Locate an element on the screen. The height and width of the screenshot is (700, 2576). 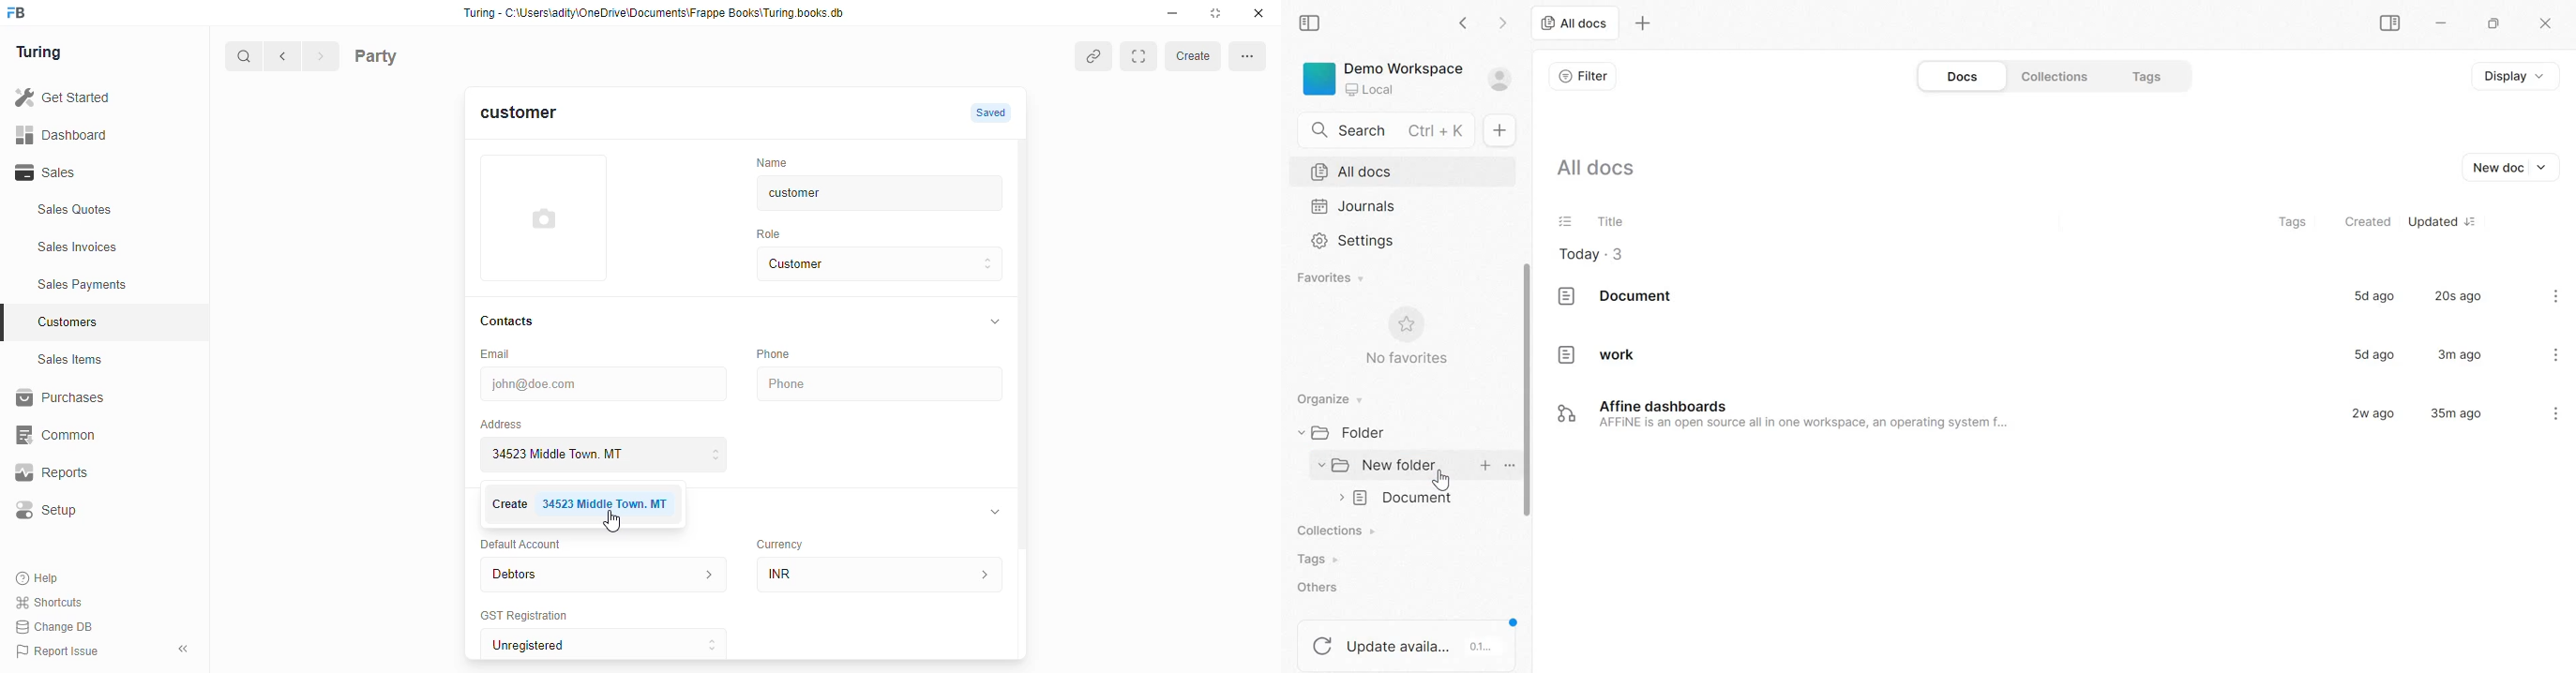
Sales Invoices is located at coordinates (110, 247).